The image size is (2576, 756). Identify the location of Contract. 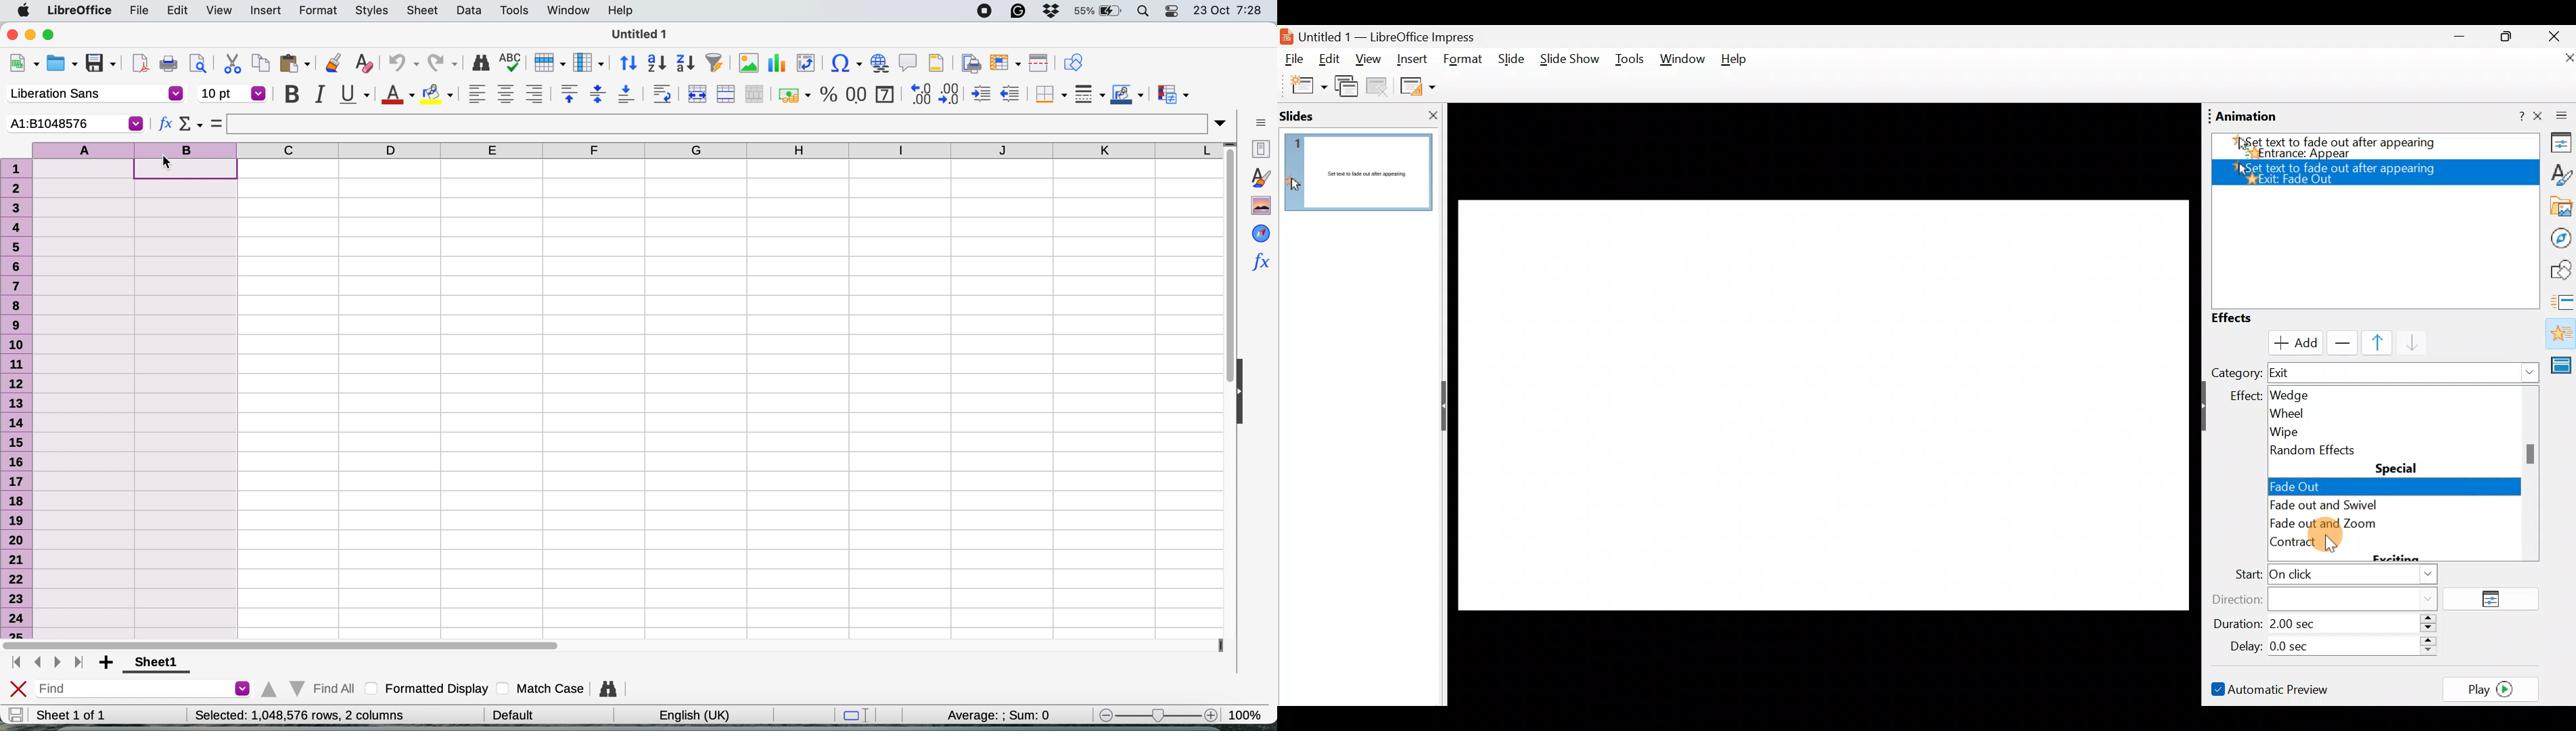
(2312, 544).